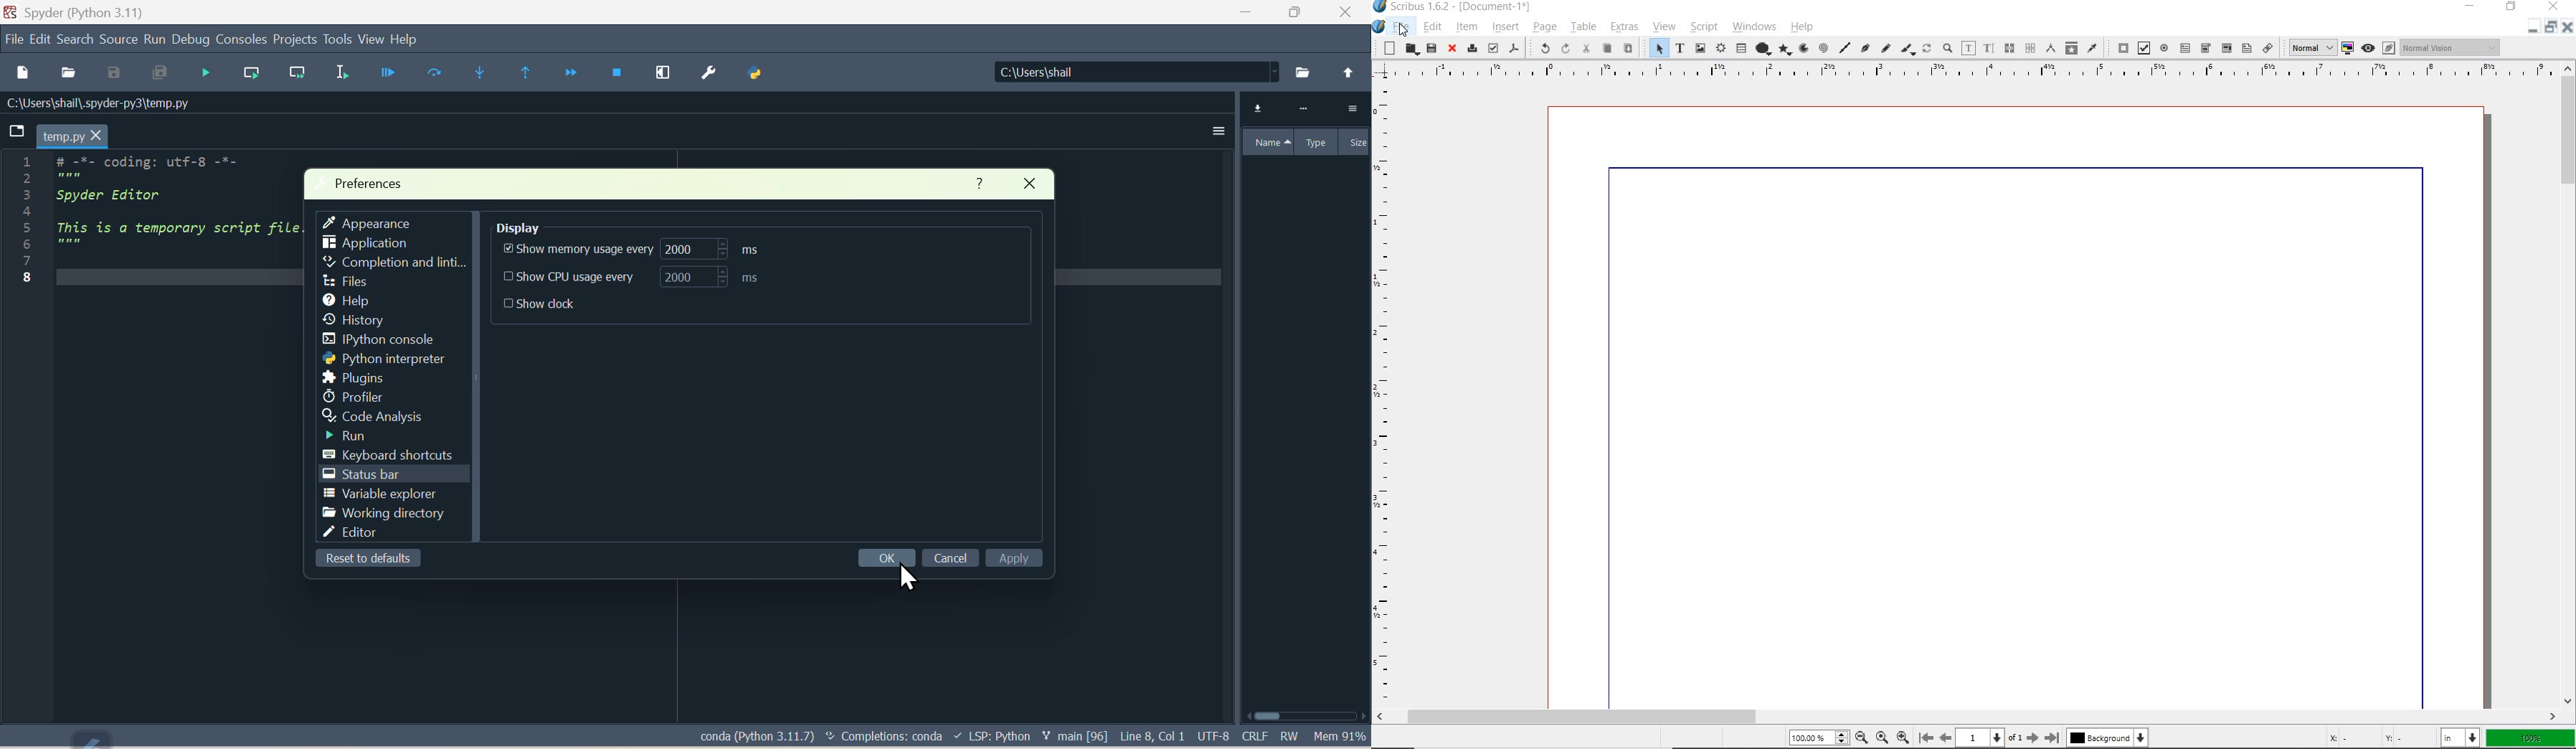 This screenshot has width=2576, height=756. What do you see at coordinates (1824, 48) in the screenshot?
I see `spiral` at bounding box center [1824, 48].